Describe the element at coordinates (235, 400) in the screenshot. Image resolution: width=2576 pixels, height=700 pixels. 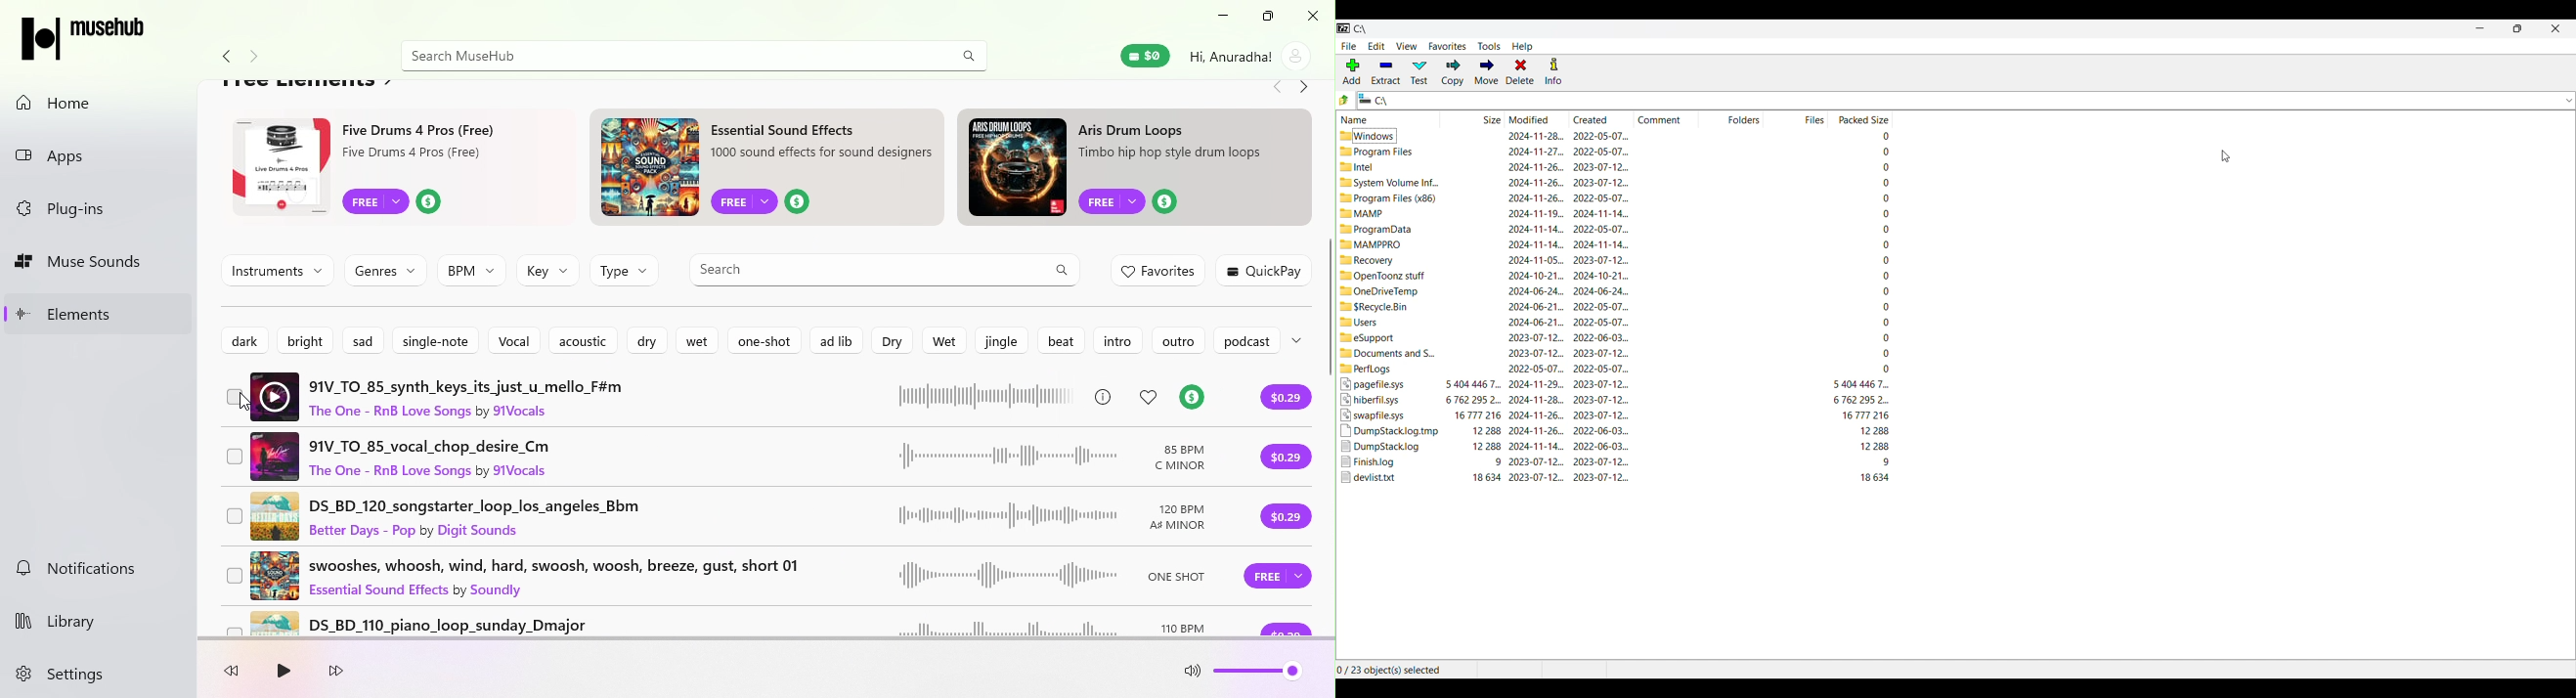
I see `Select music` at that location.